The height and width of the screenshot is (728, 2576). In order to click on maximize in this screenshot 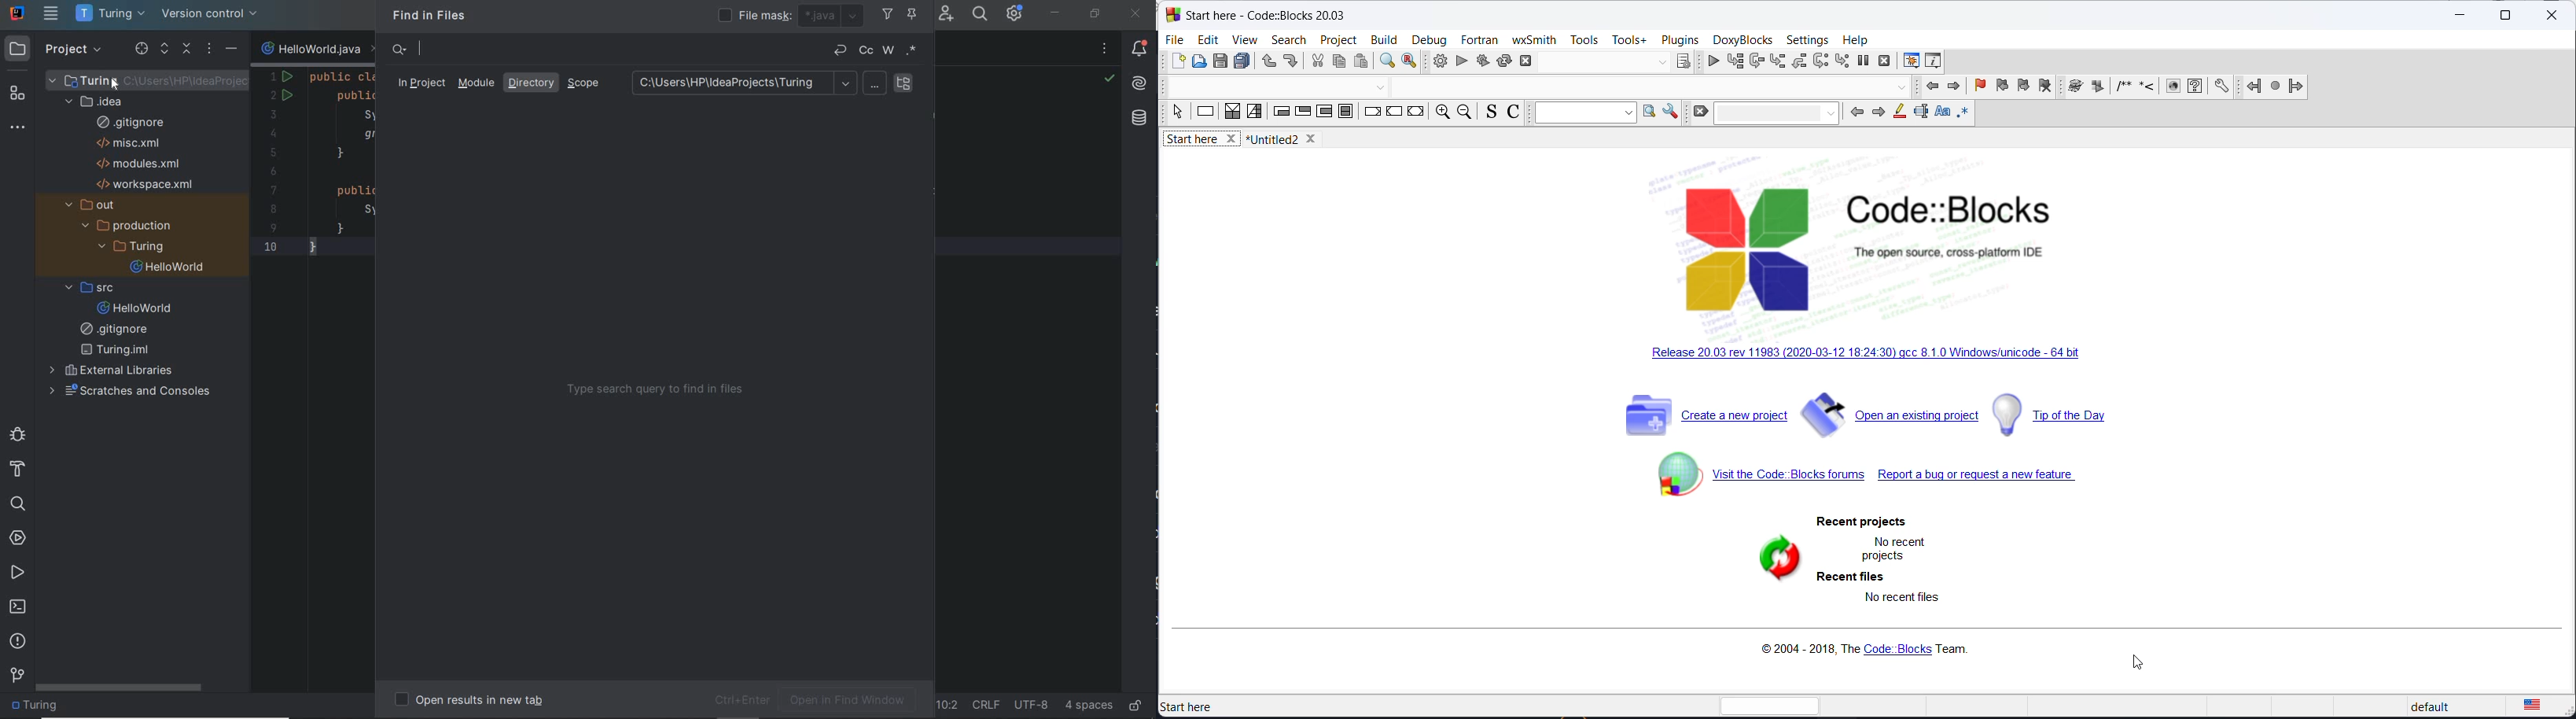, I will do `click(2504, 16)`.